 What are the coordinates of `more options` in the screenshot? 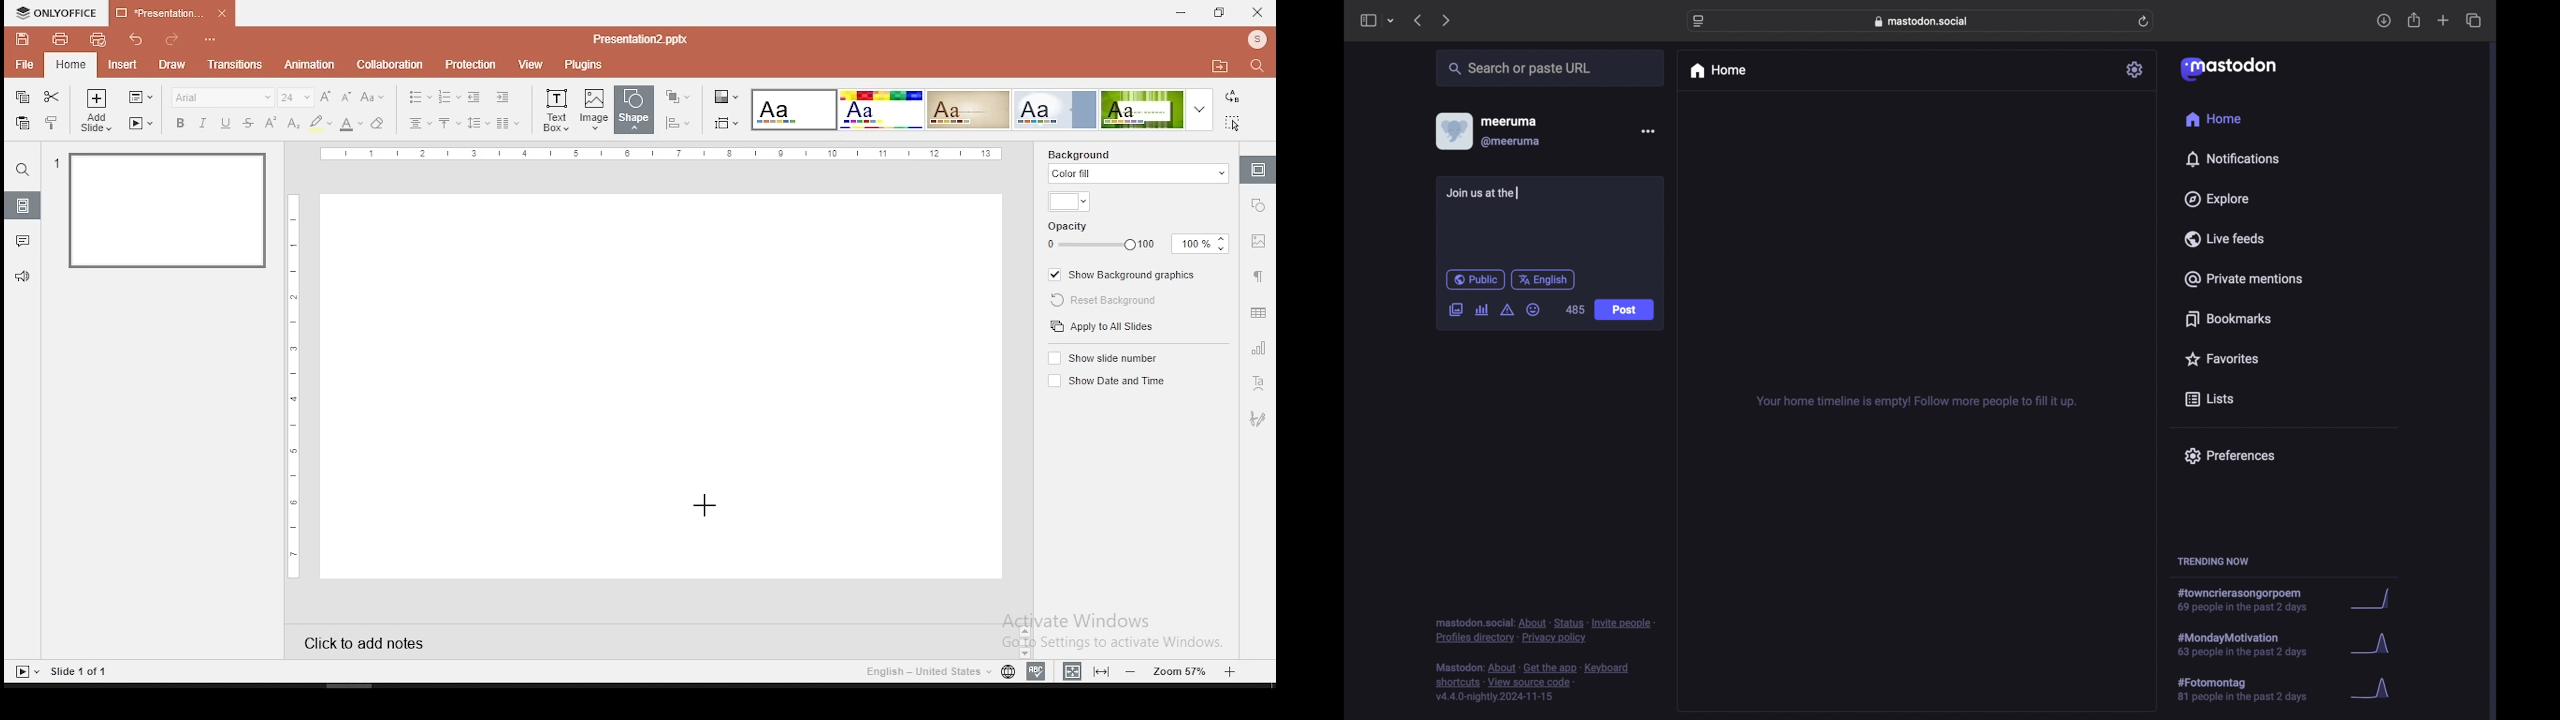 It's located at (1648, 131).